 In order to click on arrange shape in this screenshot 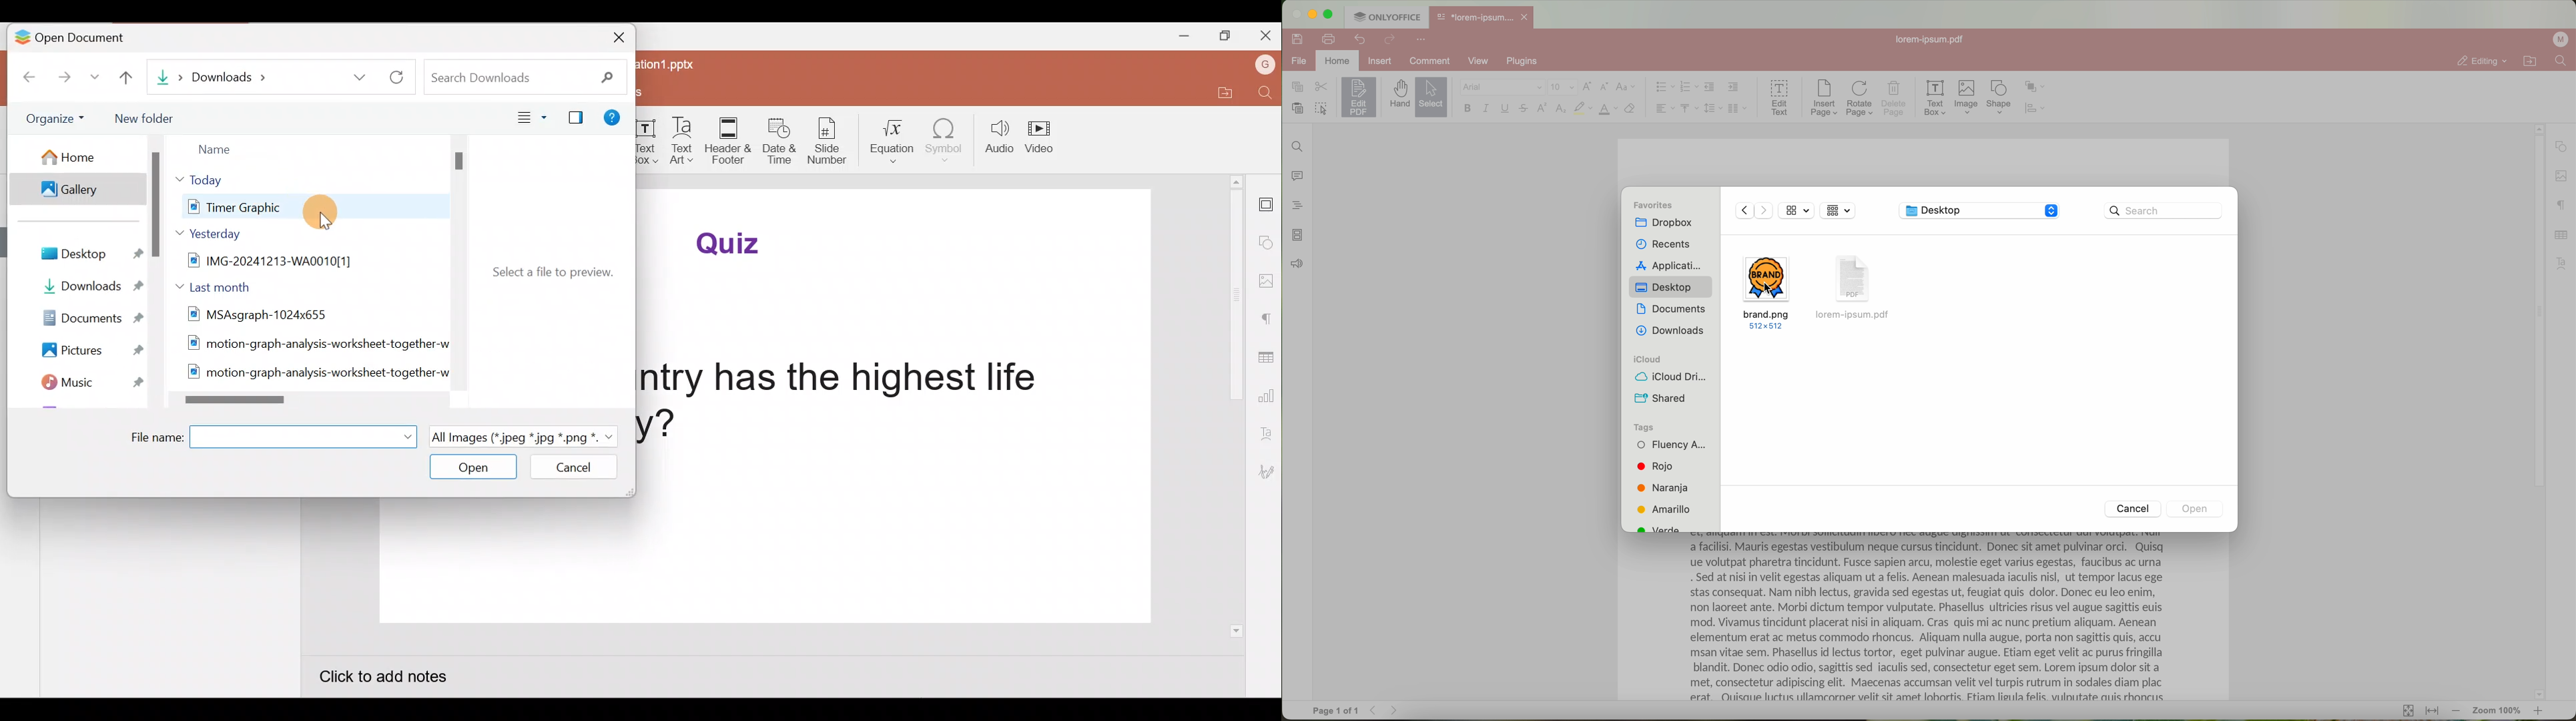, I will do `click(2035, 87)`.